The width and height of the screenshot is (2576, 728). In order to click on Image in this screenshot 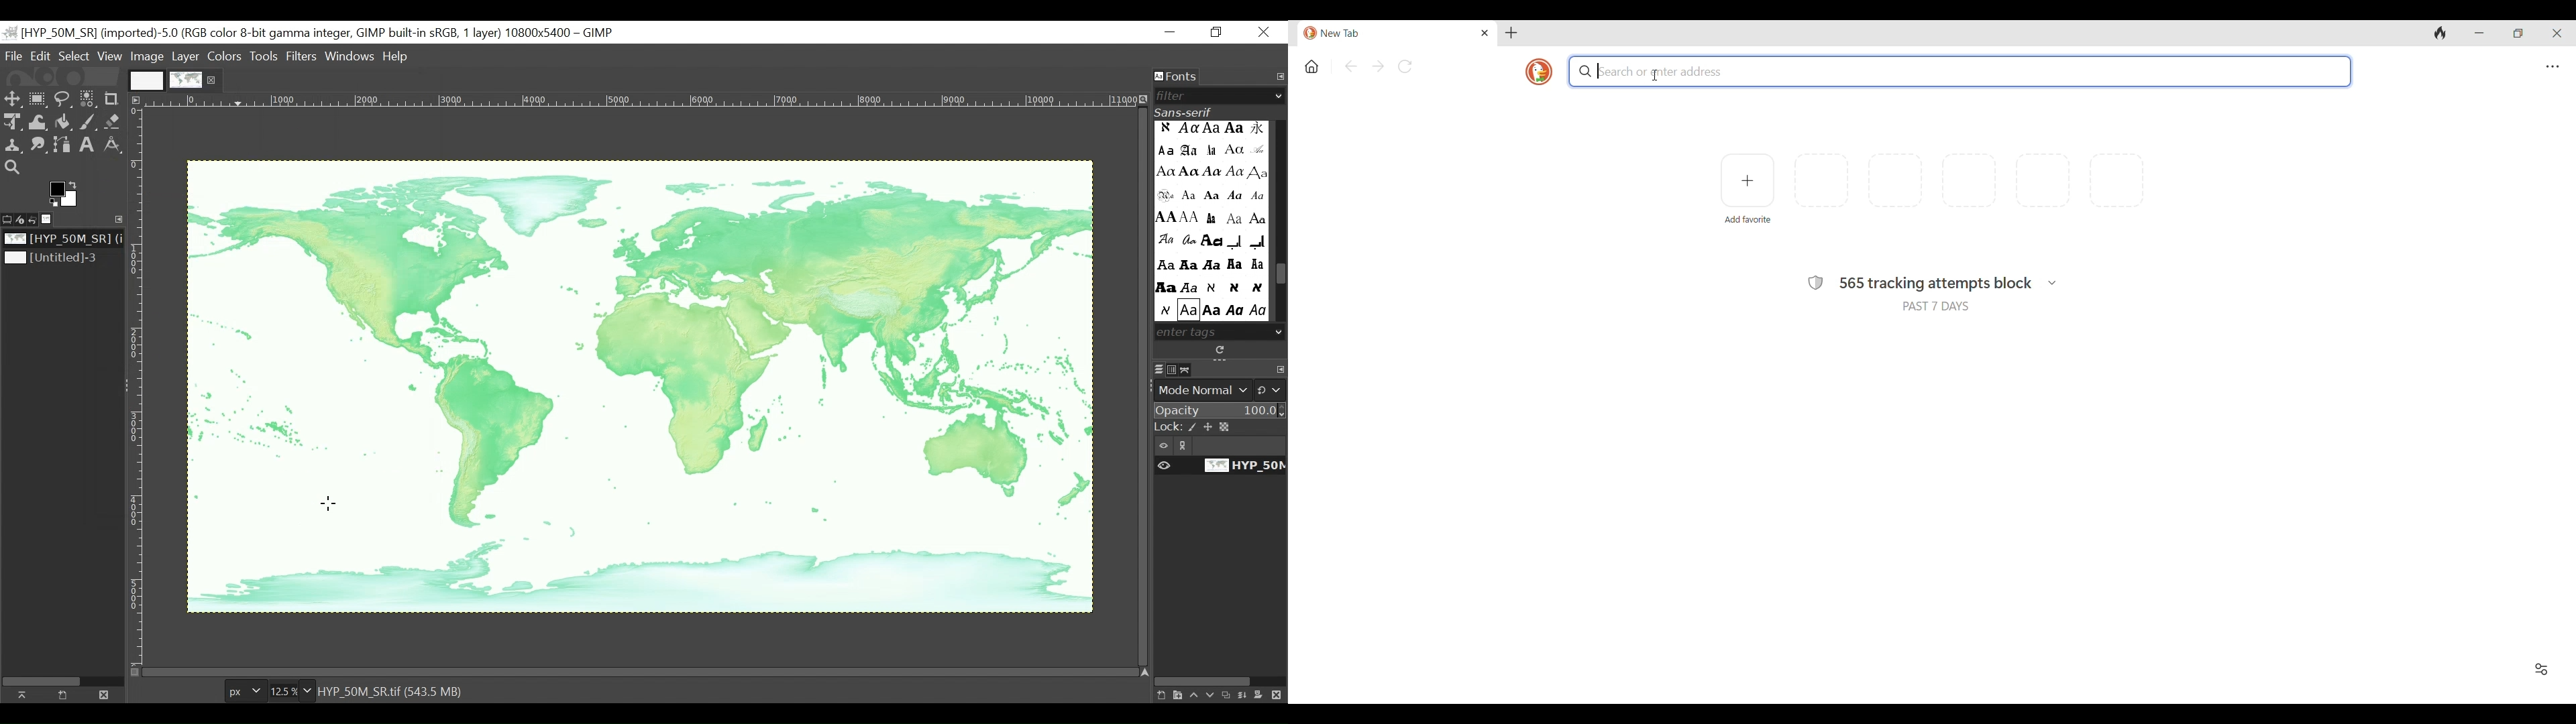, I will do `click(51, 219)`.